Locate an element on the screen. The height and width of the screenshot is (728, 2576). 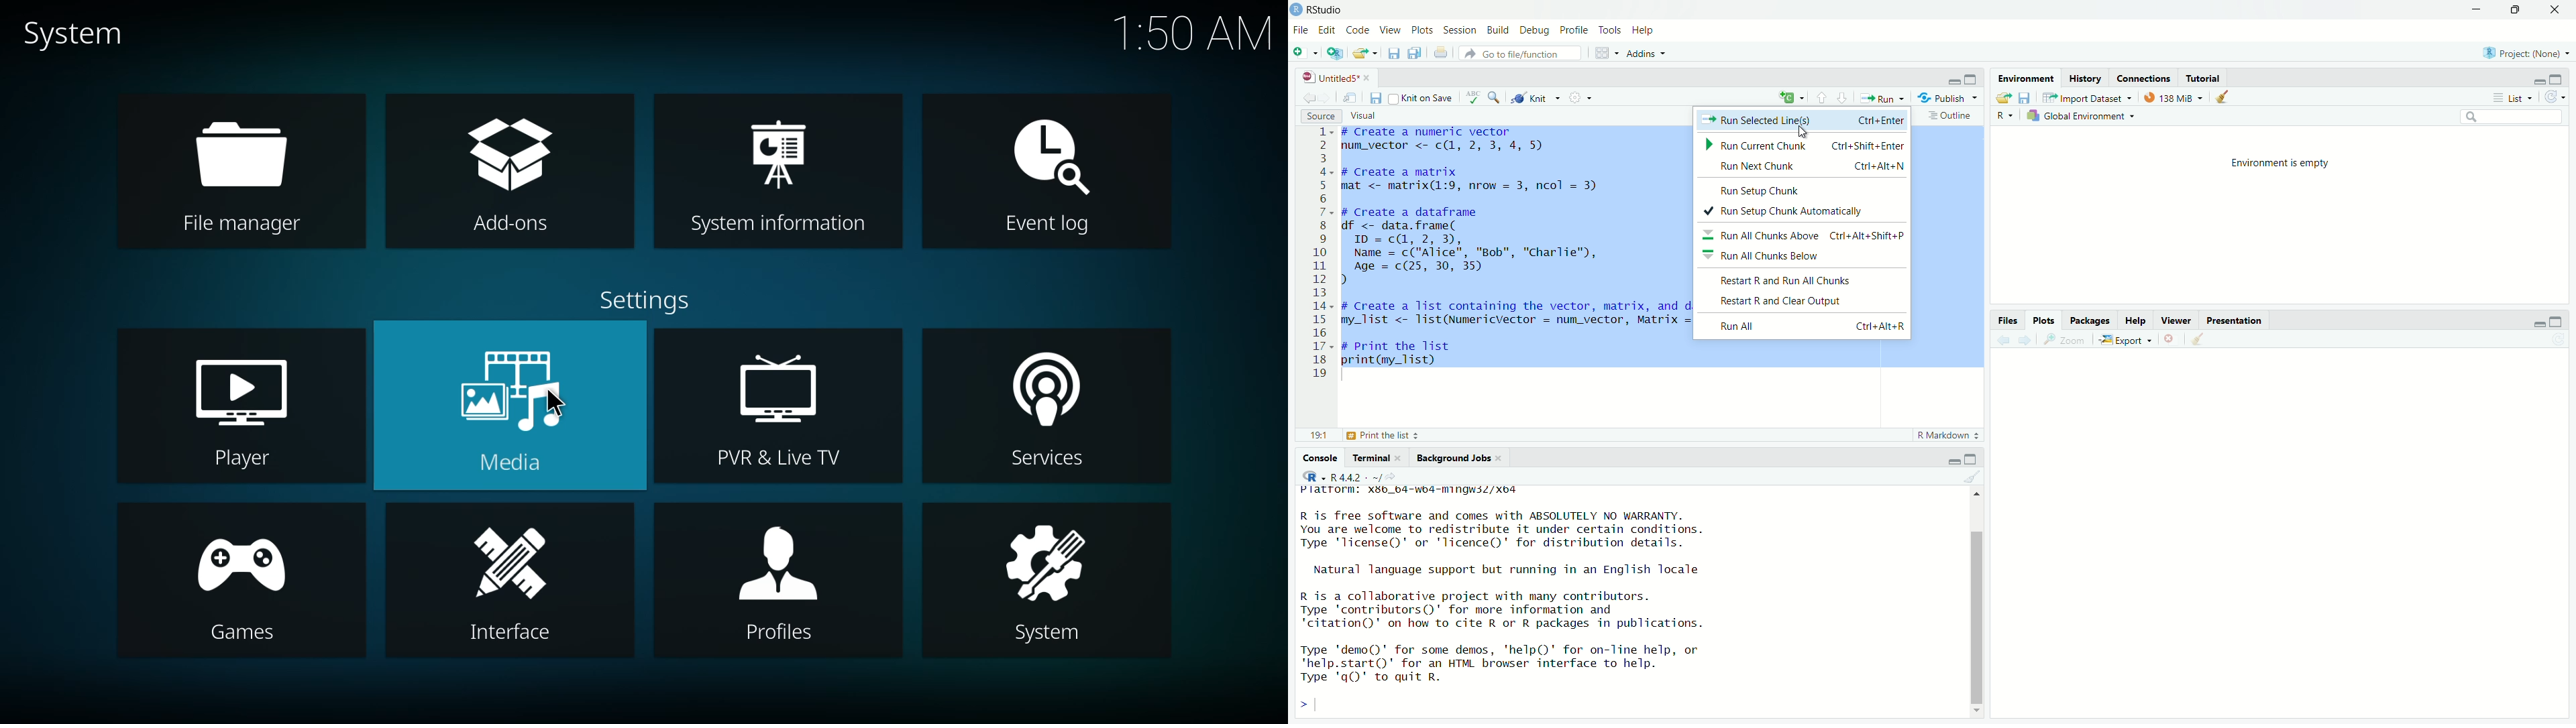
1- # Create a numeric vector

2 num_vector <- c(1, 2, 3, 4, 5)

8

4- # Create a matrix

5 mat <- matrix(1:9, nrow = 3, ncol = 3)

6

7~ # Create a dataframe

8 df <- data.frame(

9 ID =c(, 2, 3),

10 Name = c("Alice", "Bob", "Charlie"

11 Age = c(25, 30, 35)

12

13

14 - # Create a list containing the vector, matrix, and dataframe
15 my_list <- Tist(NumericVector = num_vector, Matrix = mat, DataFrame = df)
16

17 - # Print the list

18 print(my_list)

ie is located at coordinates (1504, 253).